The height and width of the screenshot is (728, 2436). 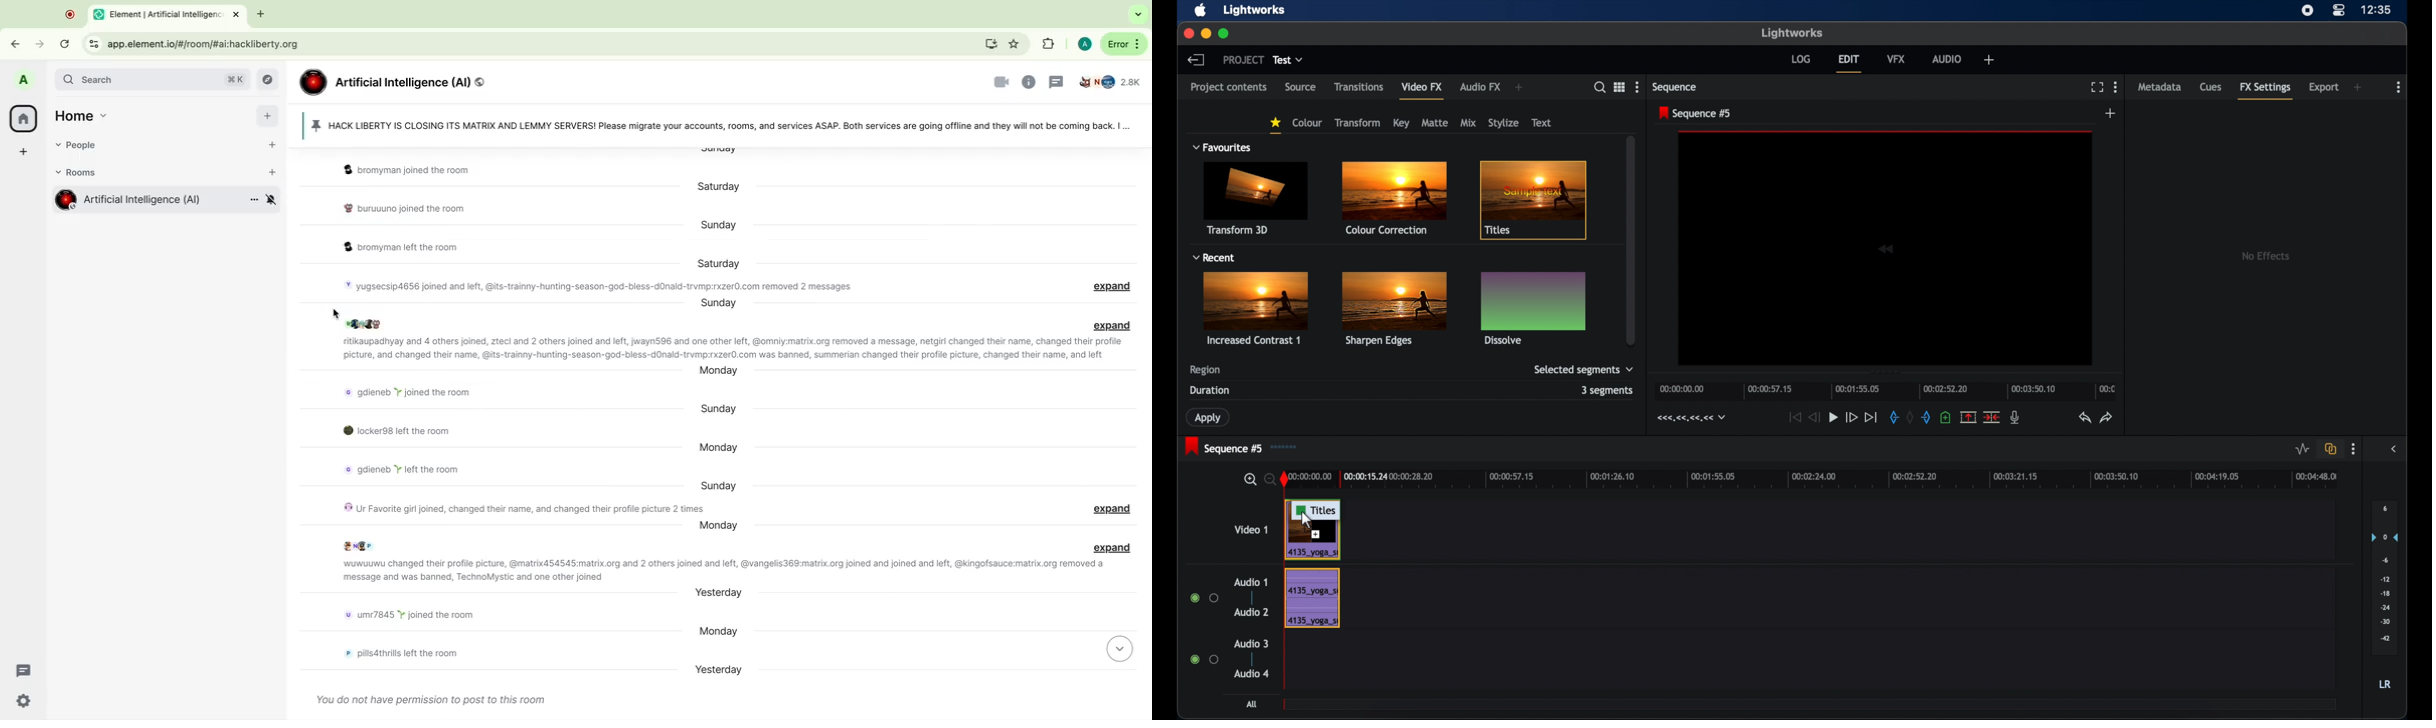 I want to click on lightworks, so click(x=1791, y=33).